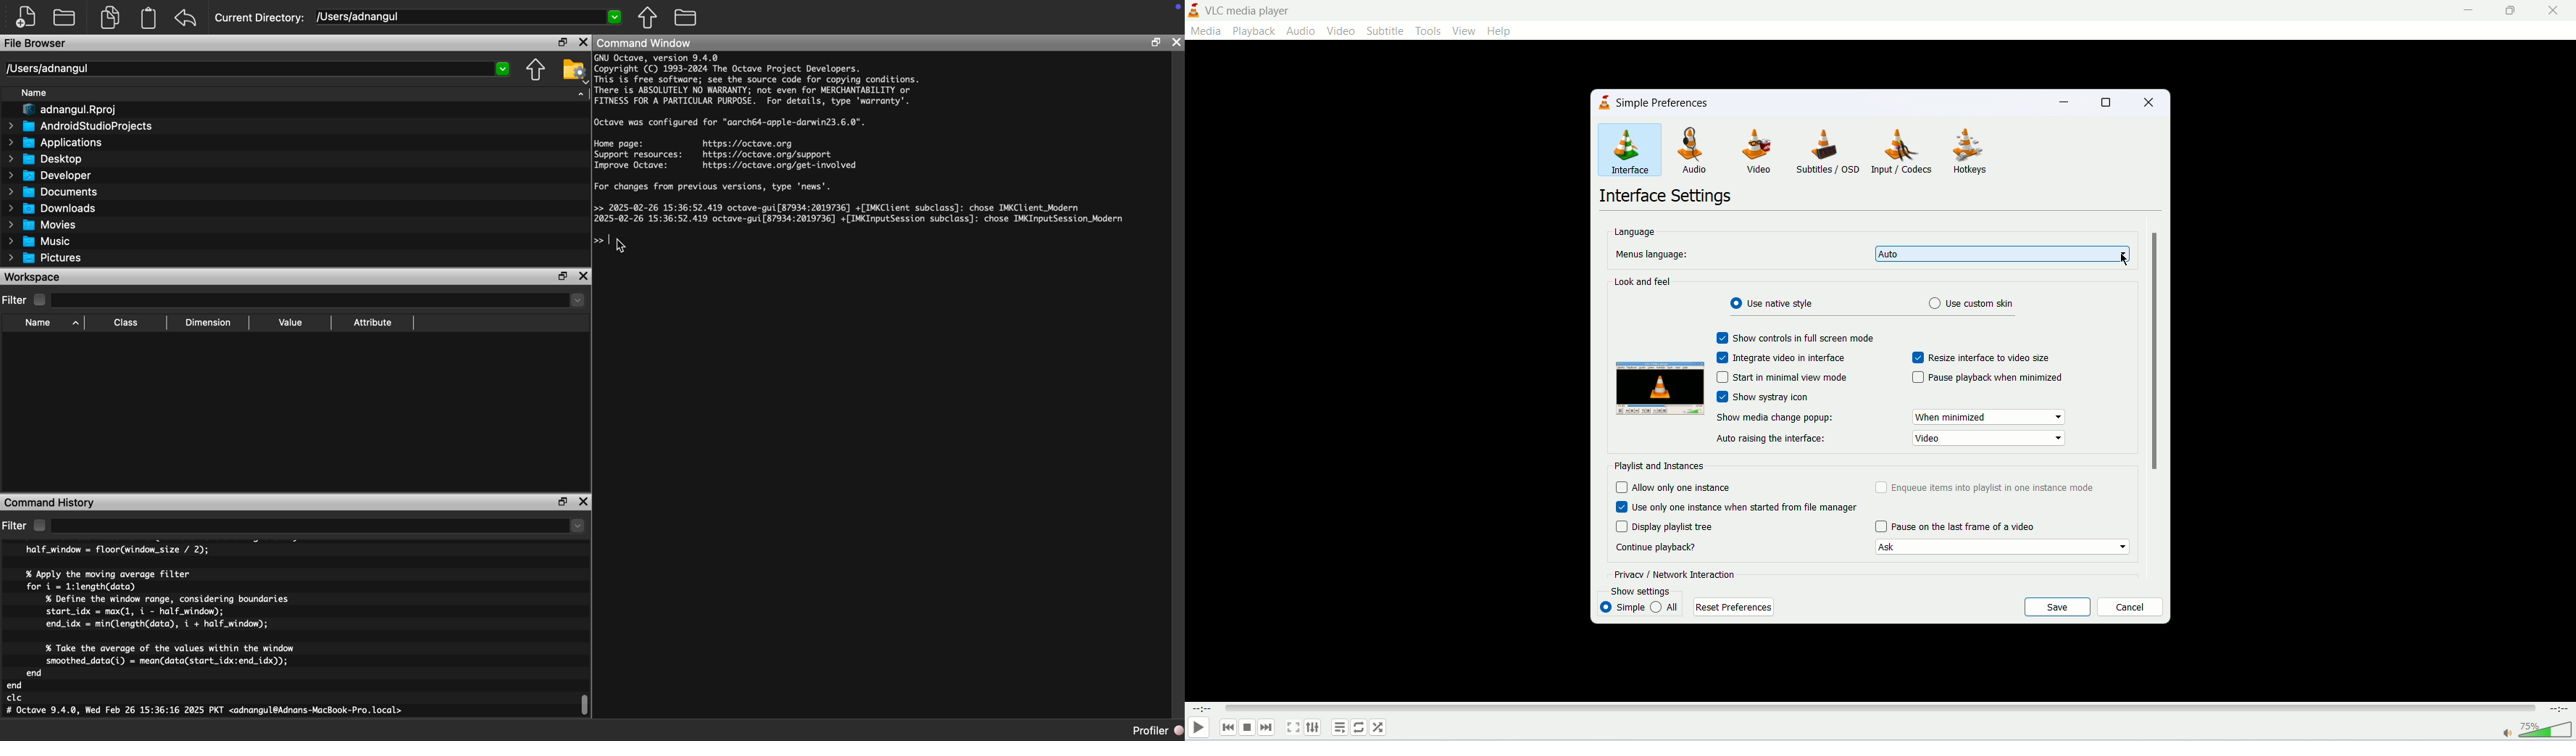 The image size is (2576, 756). What do you see at coordinates (1776, 417) in the screenshot?
I see `show media change popup` at bounding box center [1776, 417].